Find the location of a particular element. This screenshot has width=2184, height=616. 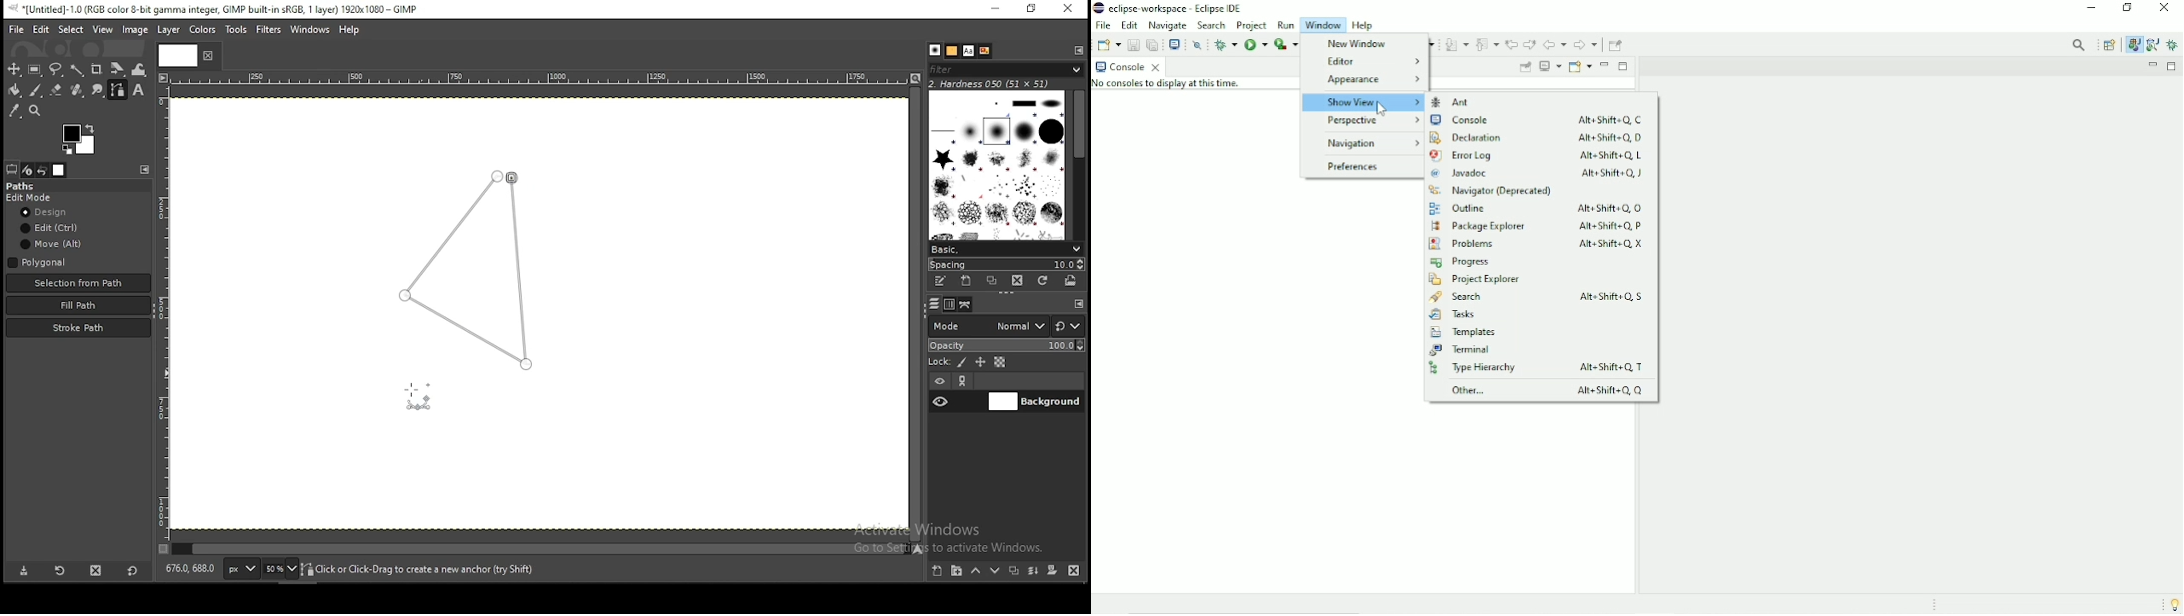

close is located at coordinates (208, 58).